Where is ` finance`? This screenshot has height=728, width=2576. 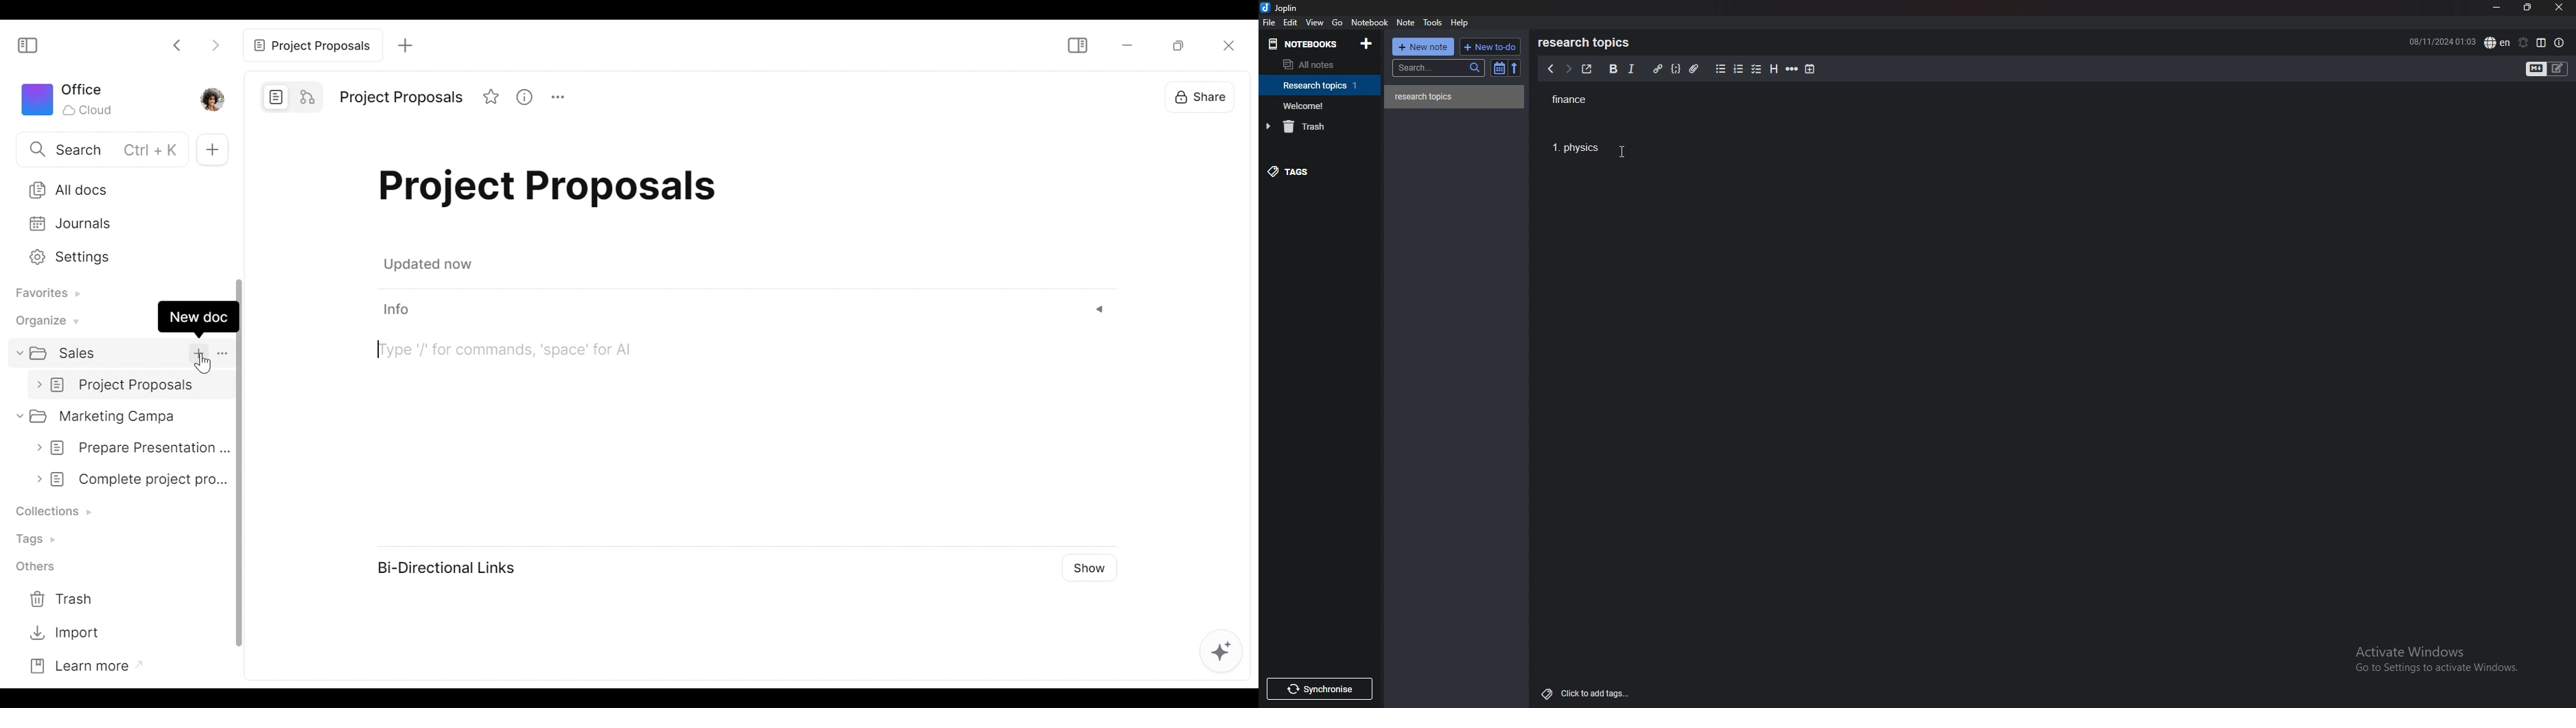
 finance is located at coordinates (1585, 98).